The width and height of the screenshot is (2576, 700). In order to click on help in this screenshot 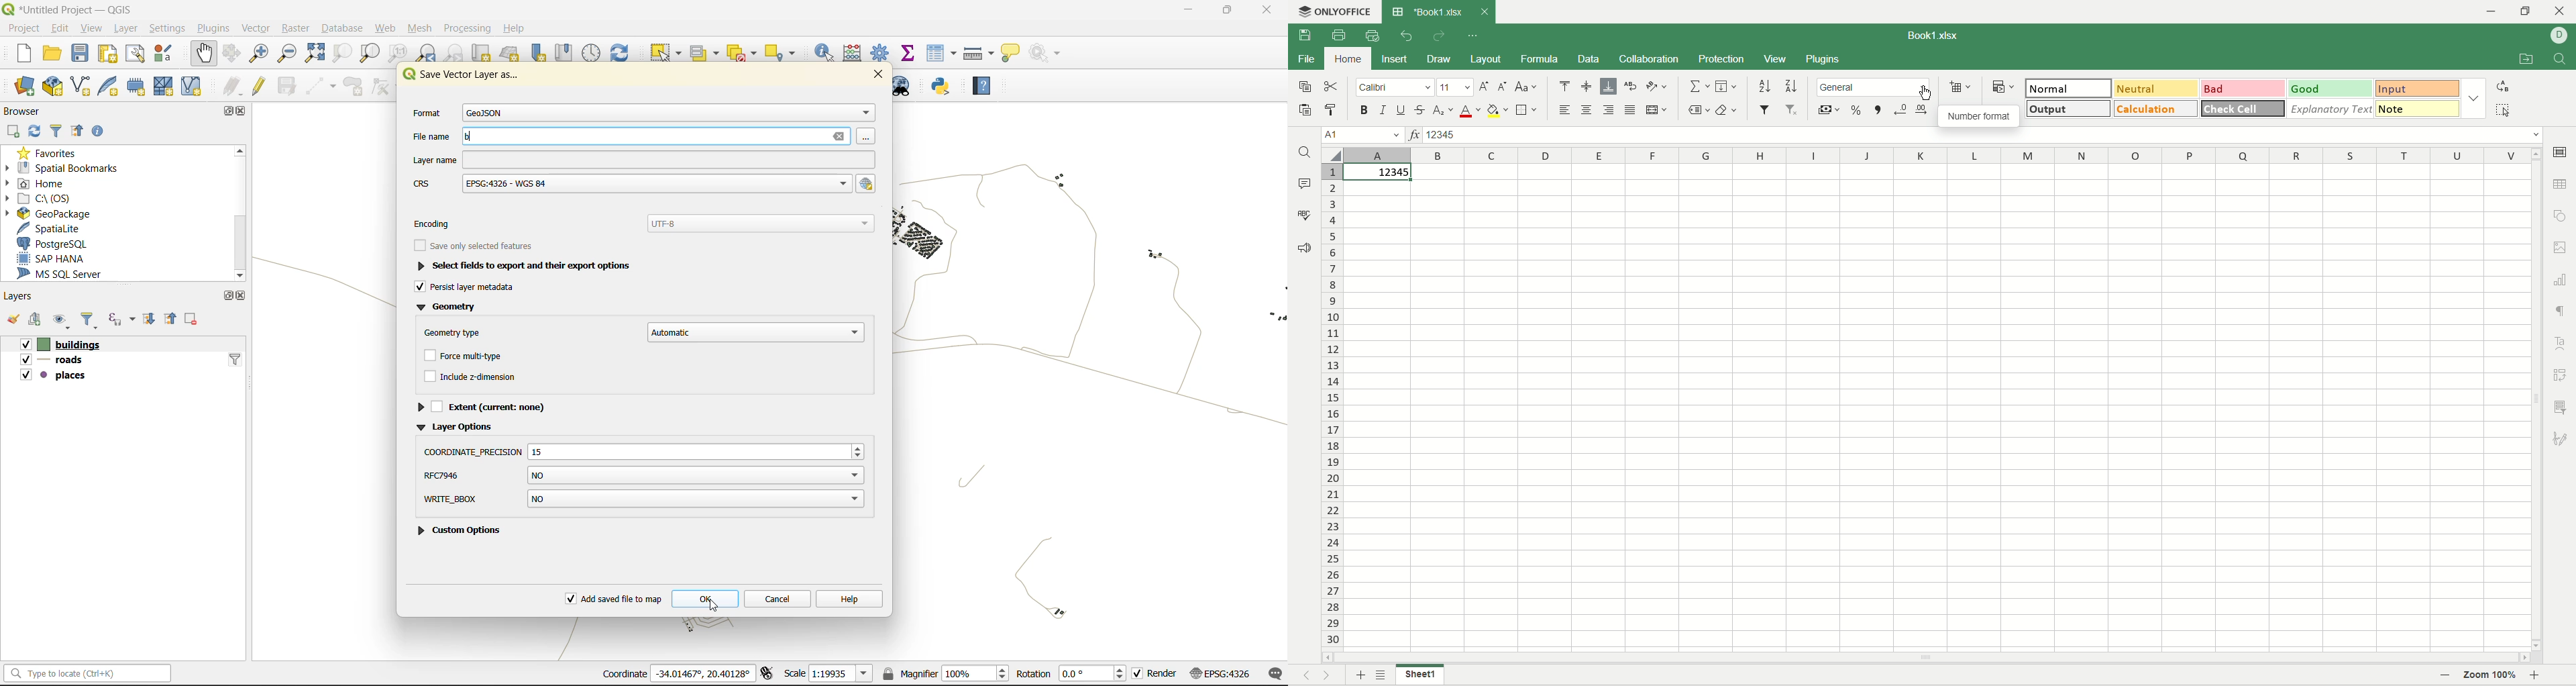, I will do `click(514, 27)`.